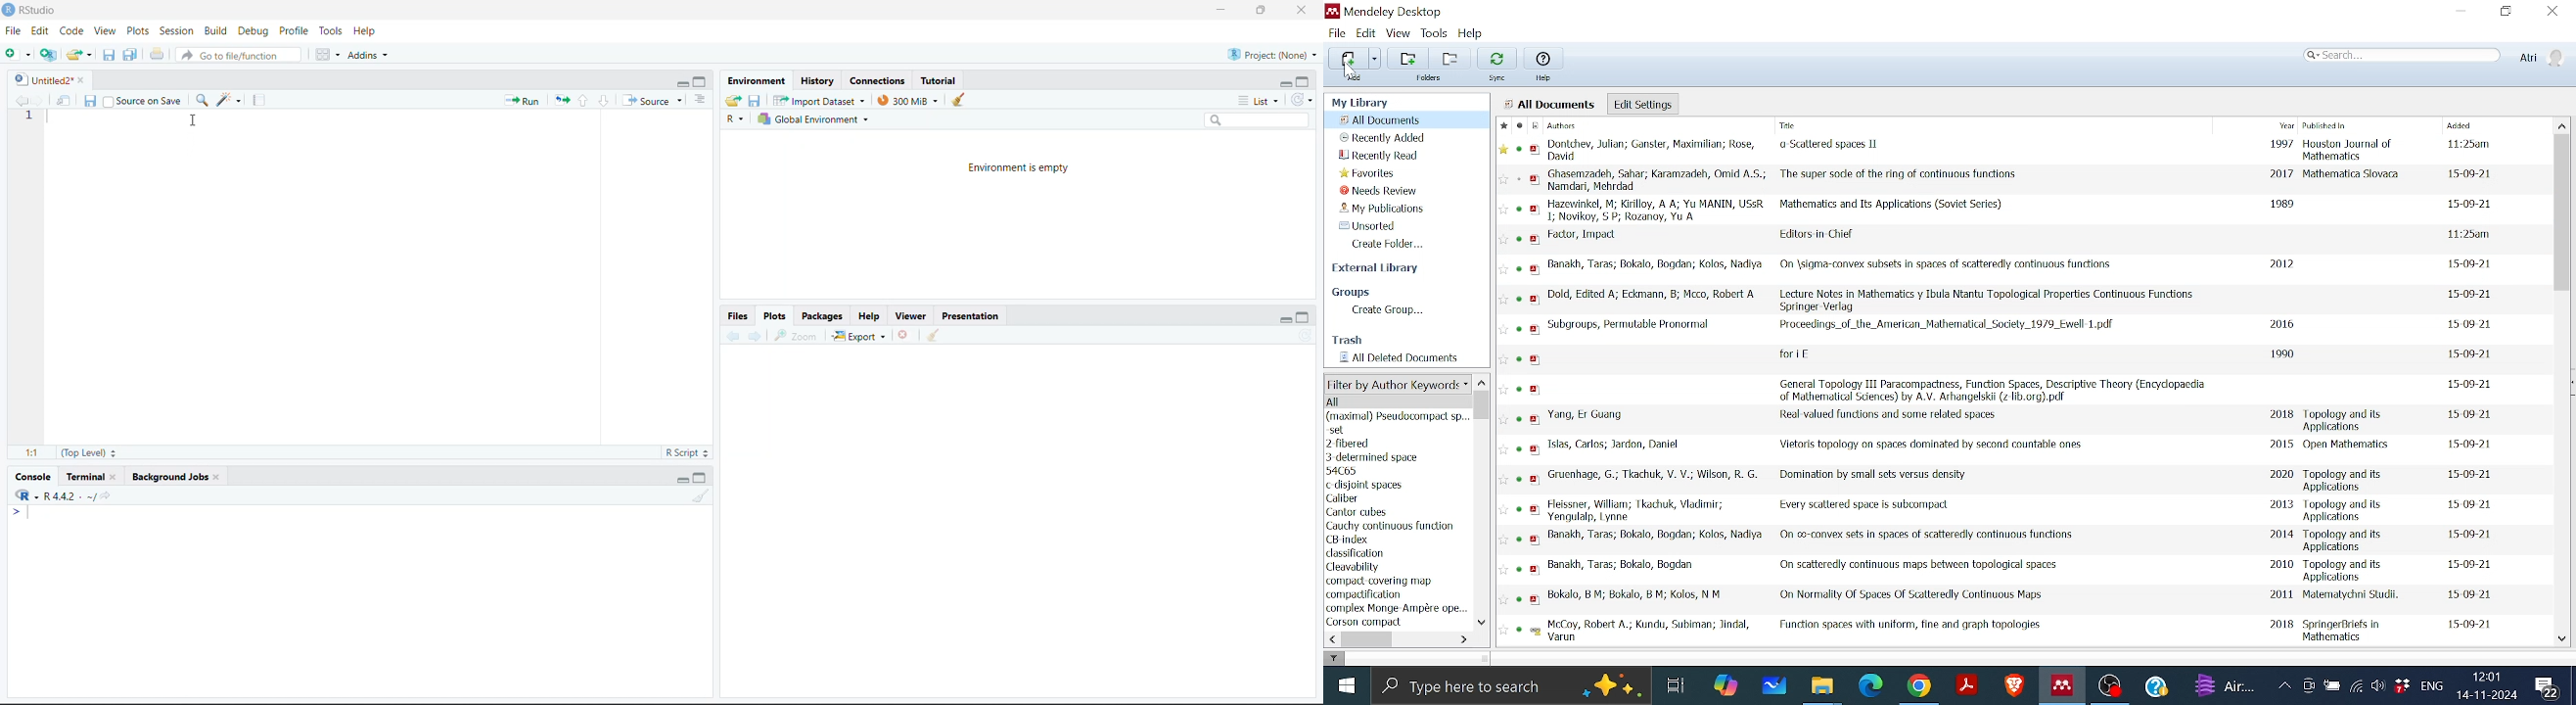 The image size is (2576, 728). I want to click on re run the previous code, so click(561, 101).